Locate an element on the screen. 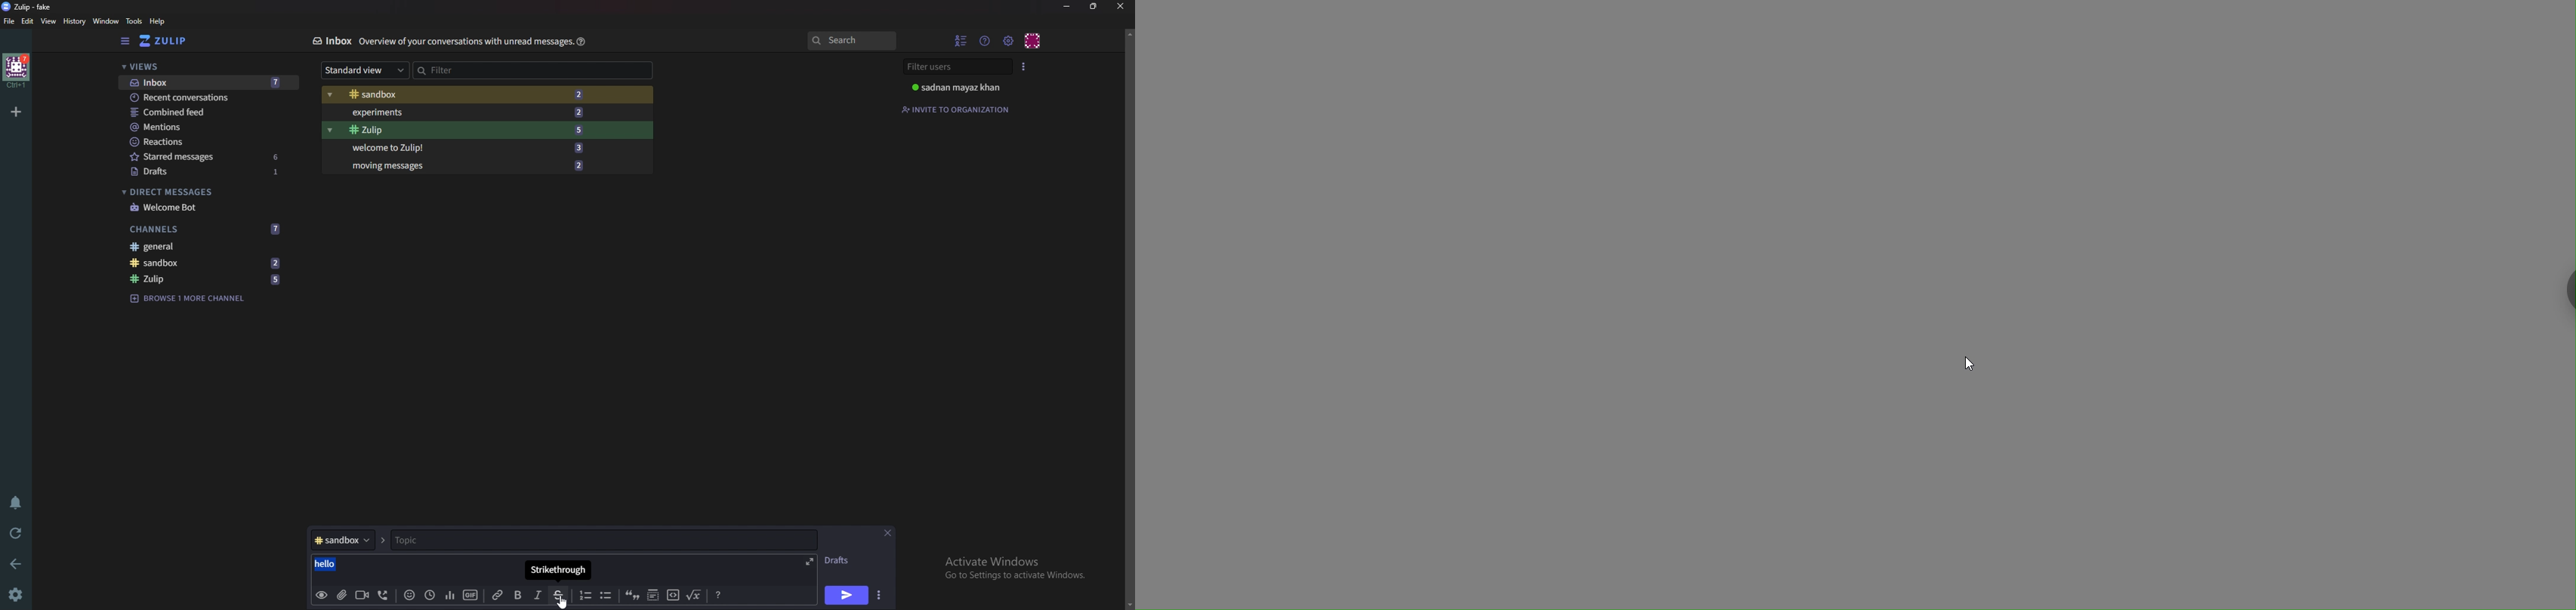 The height and width of the screenshot is (616, 2576). Filter is located at coordinates (472, 70).